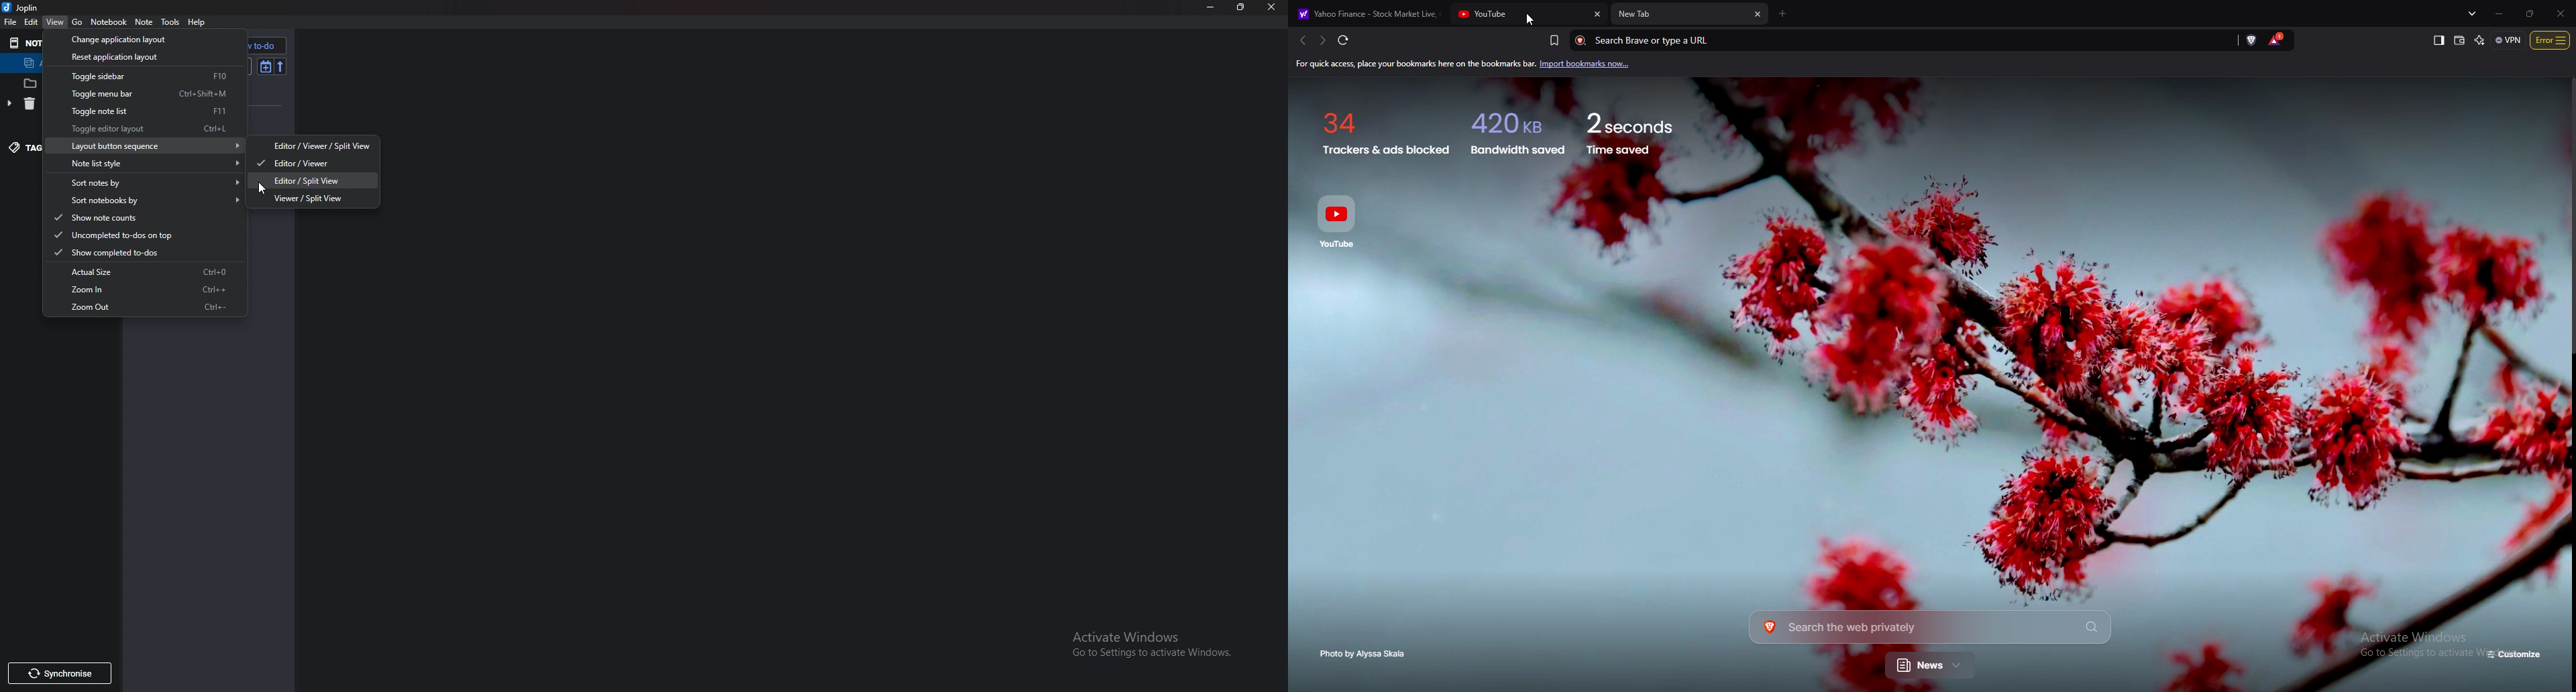 This screenshot has width=2576, height=700. What do you see at coordinates (21, 7) in the screenshot?
I see `joplin` at bounding box center [21, 7].